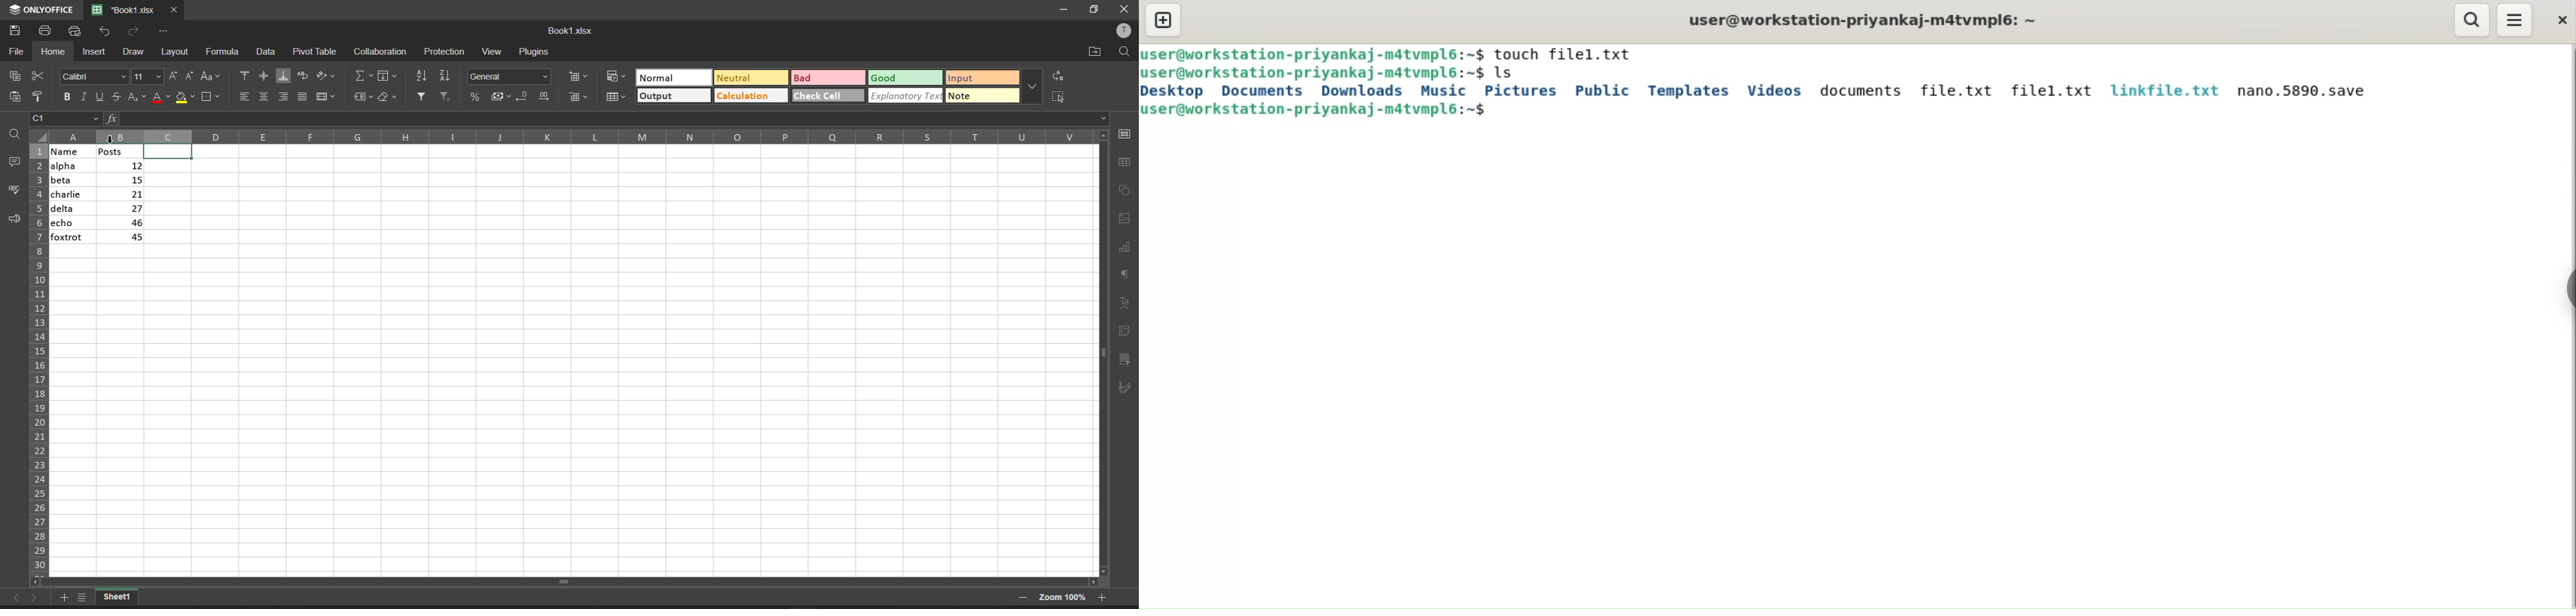 Image resolution: width=2576 pixels, height=616 pixels. I want to click on pivot table, so click(317, 51).